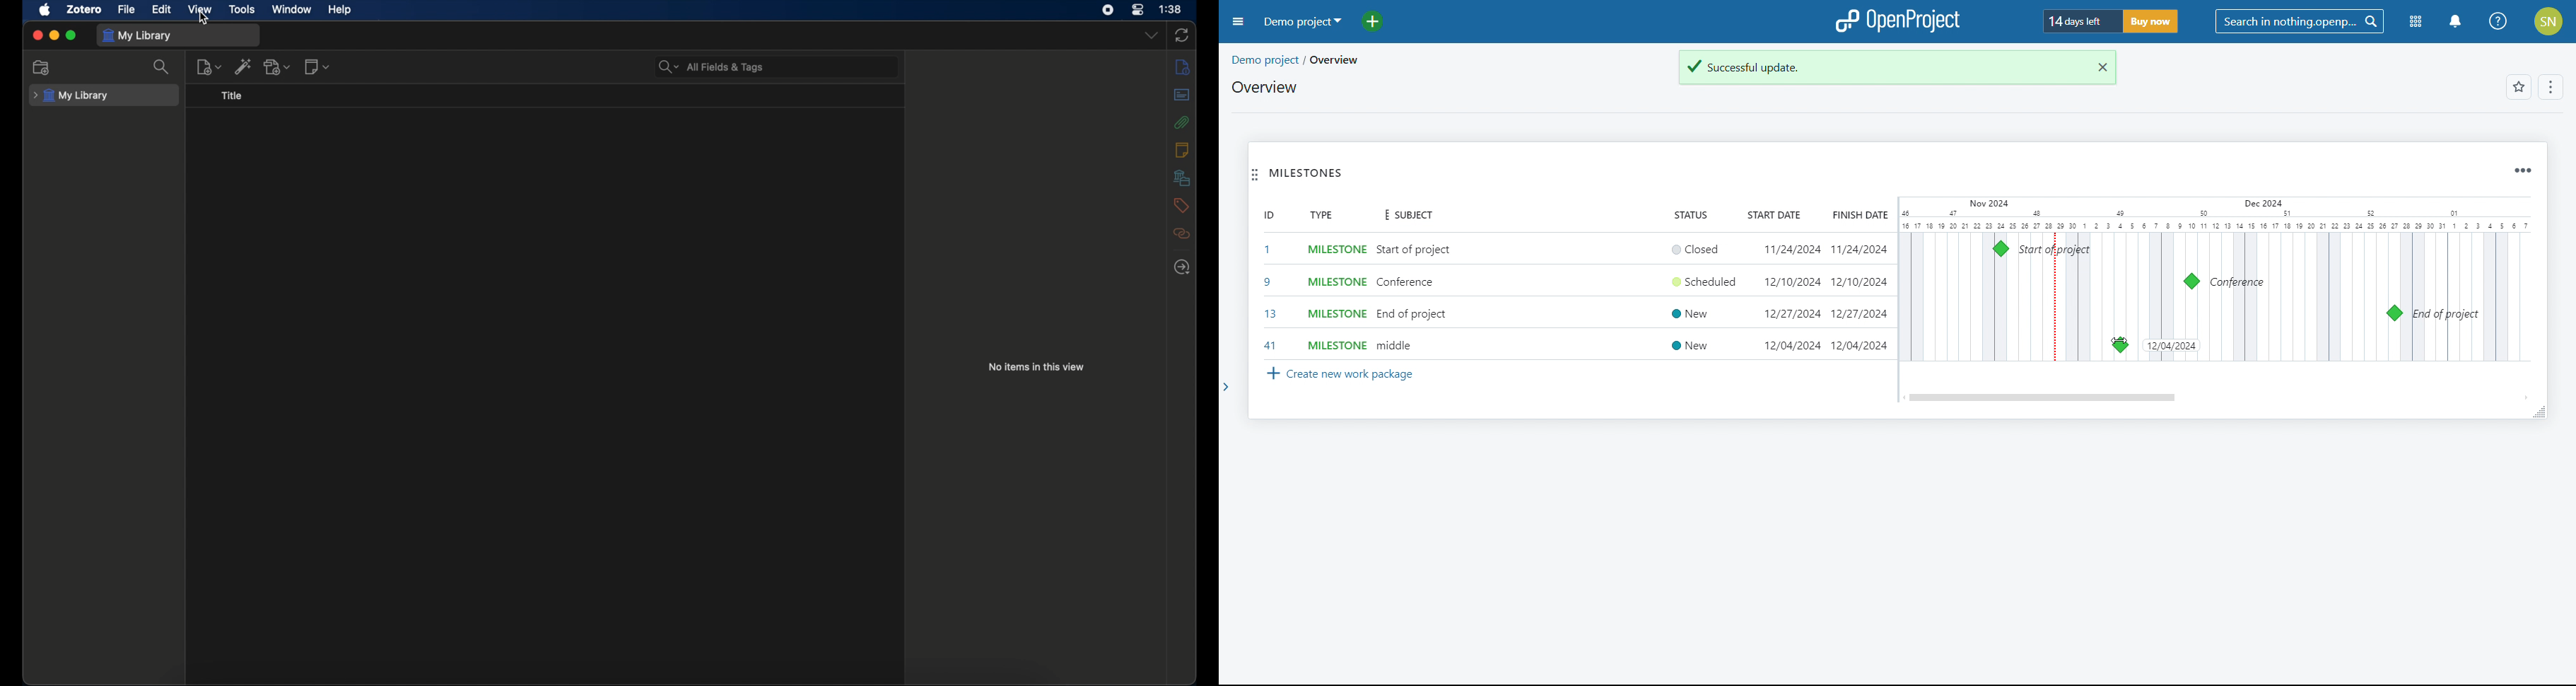 This screenshot has width=2576, height=700. What do you see at coordinates (2227, 344) in the screenshot?
I see `milestone 41` at bounding box center [2227, 344].